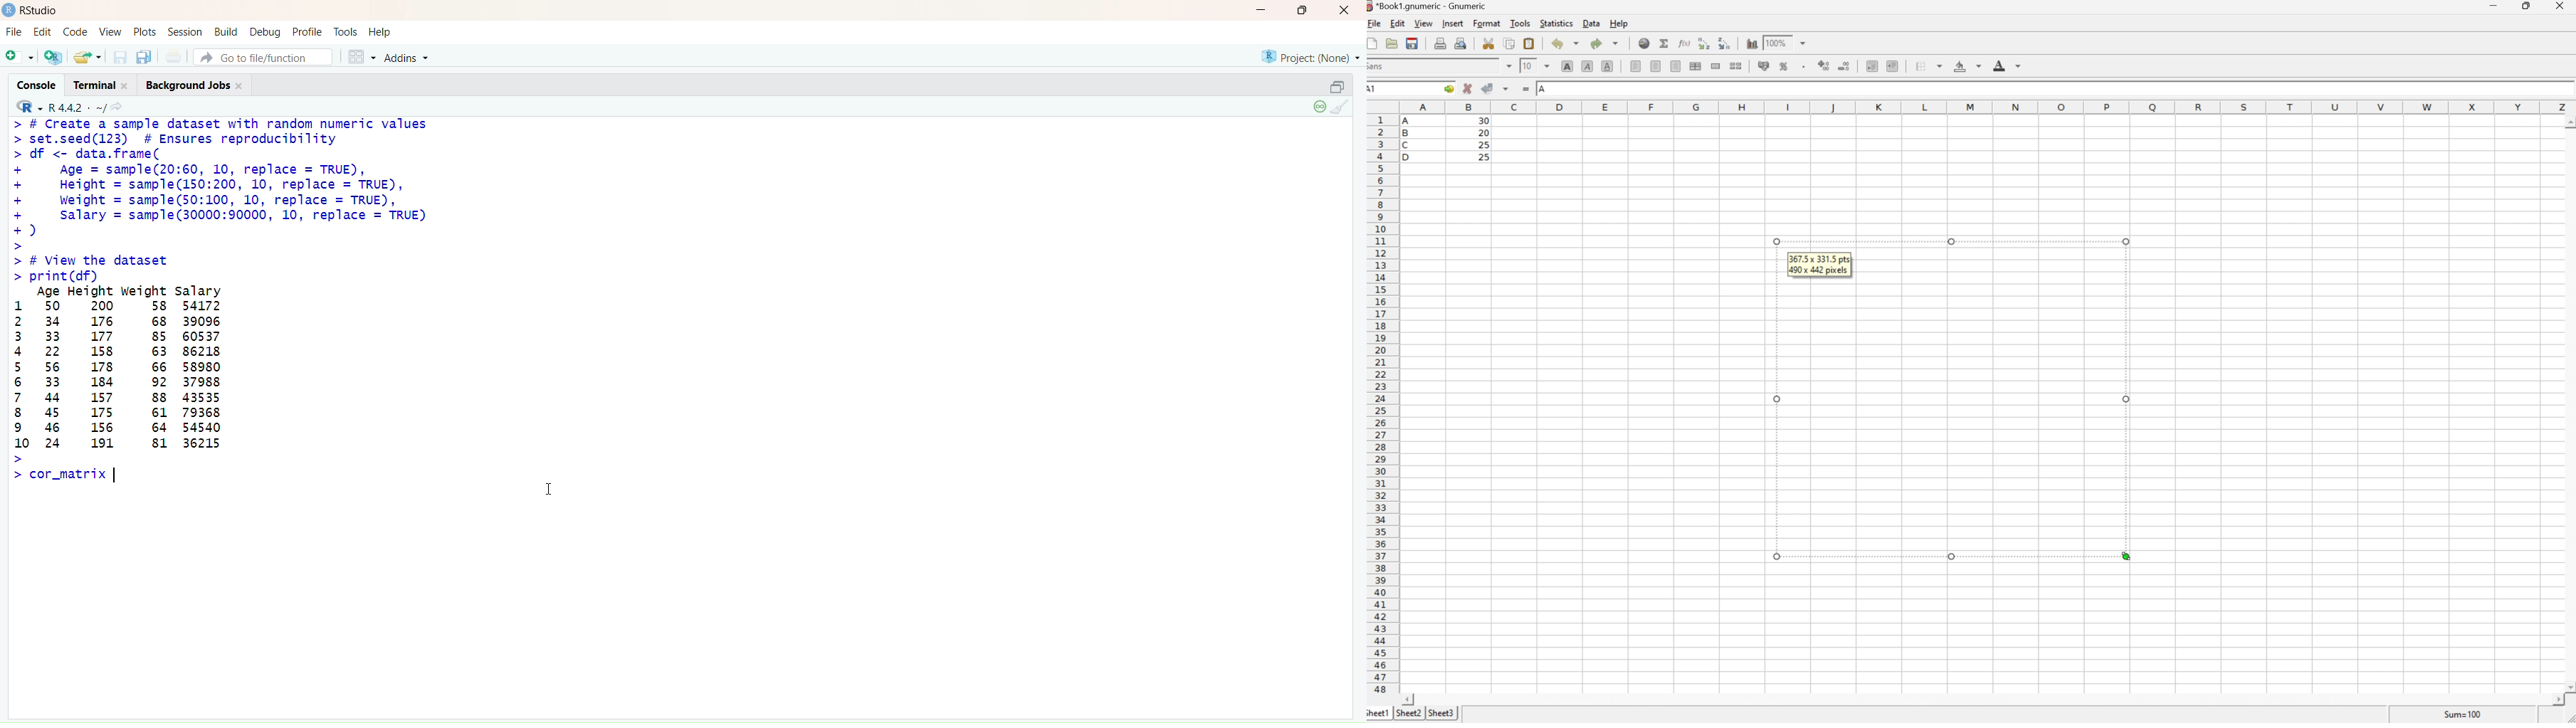 This screenshot has height=728, width=2576. Describe the element at coordinates (1803, 67) in the screenshot. I see `Set the format of the selected cells to include a thousands separator` at that location.